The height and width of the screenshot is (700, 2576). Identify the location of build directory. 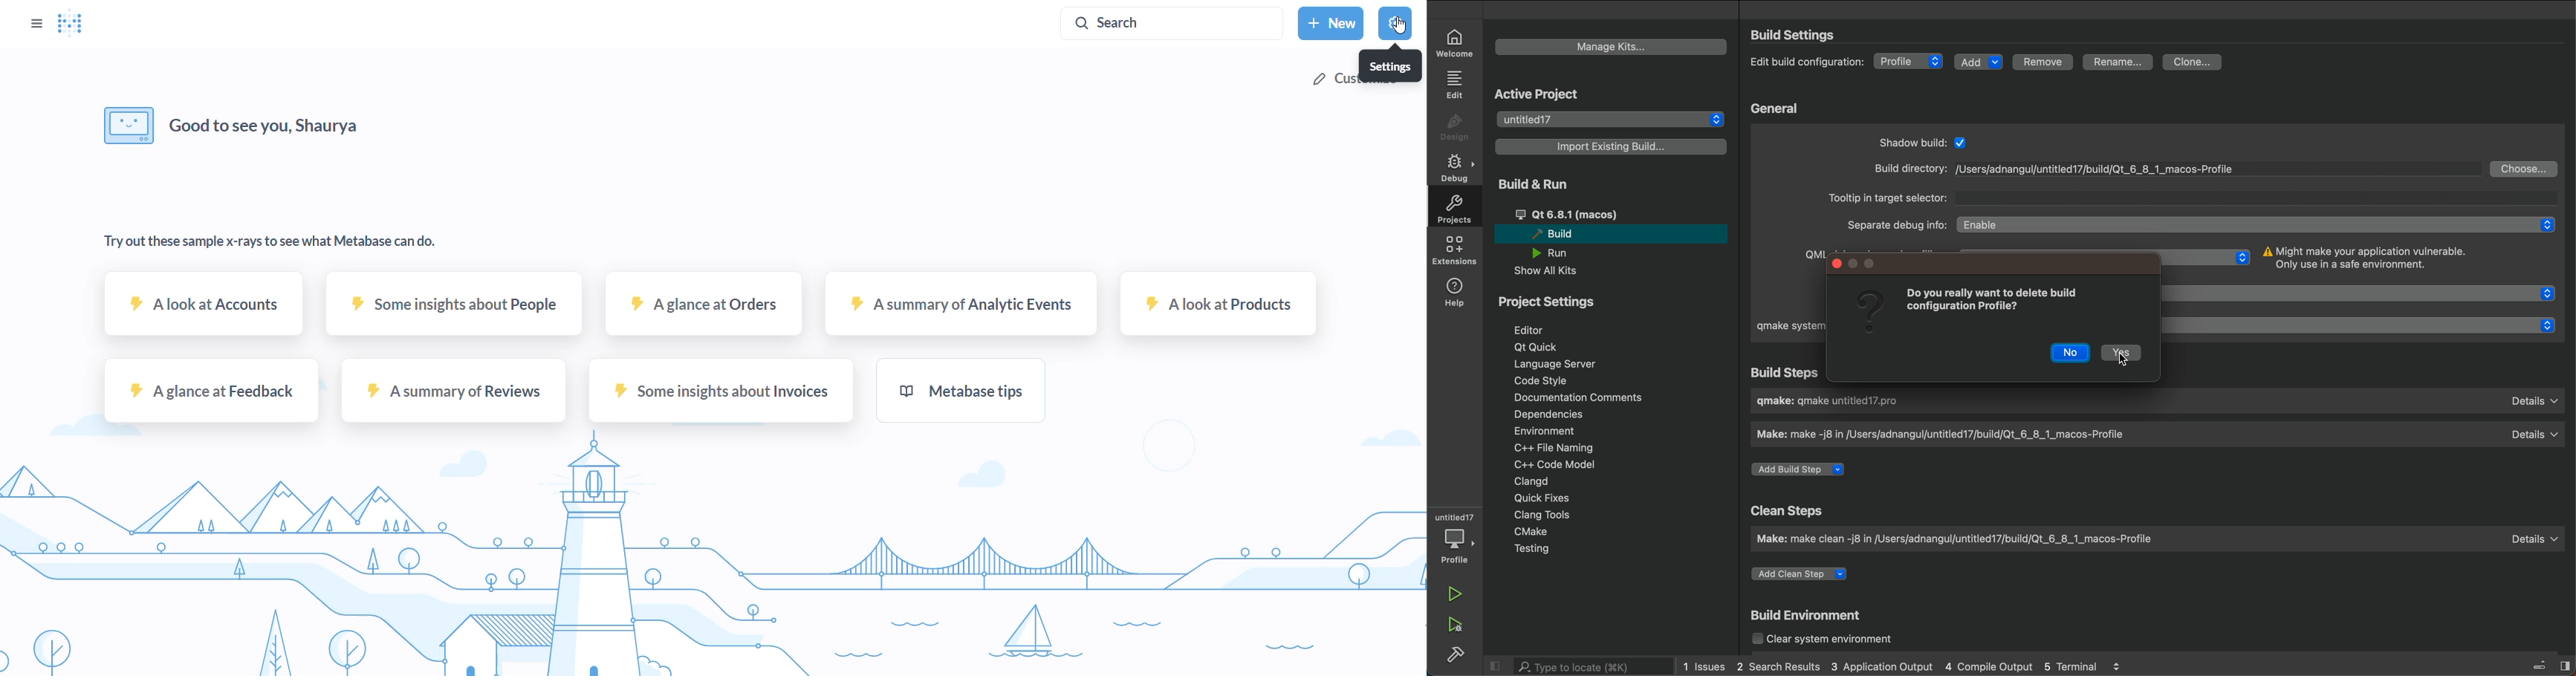
(1902, 170).